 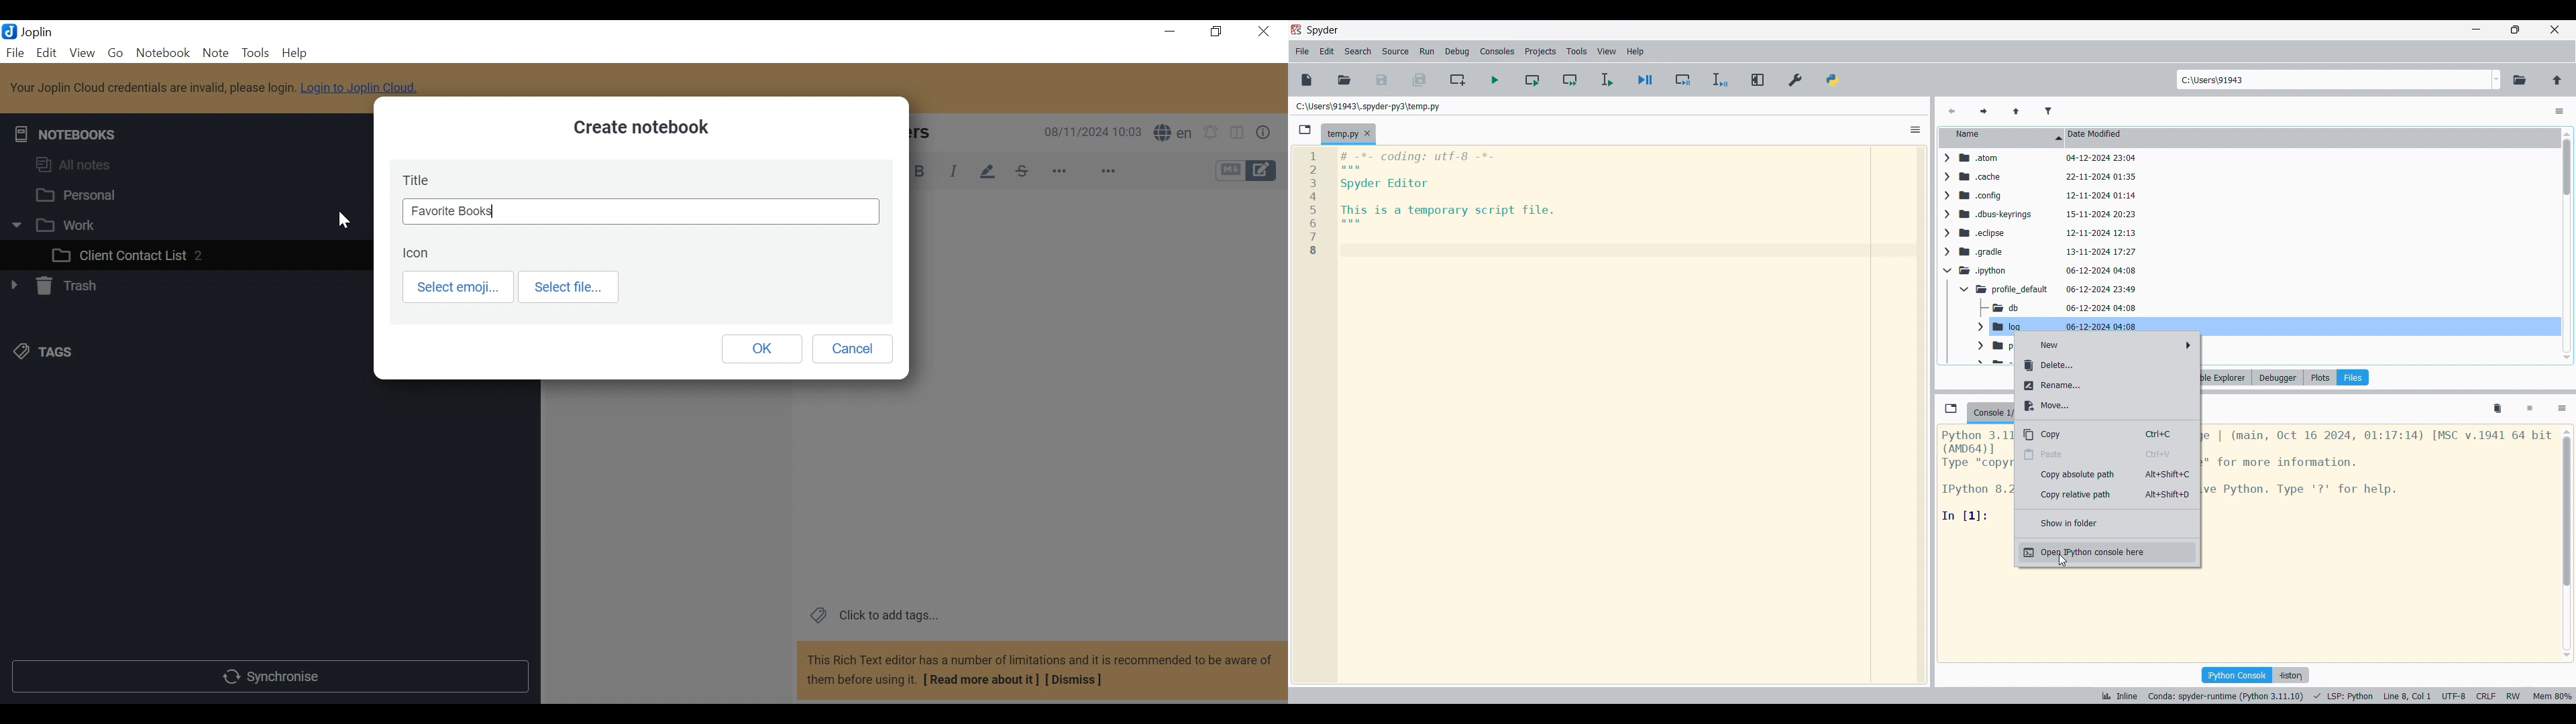 What do you see at coordinates (1396, 52) in the screenshot?
I see `Source menu` at bounding box center [1396, 52].